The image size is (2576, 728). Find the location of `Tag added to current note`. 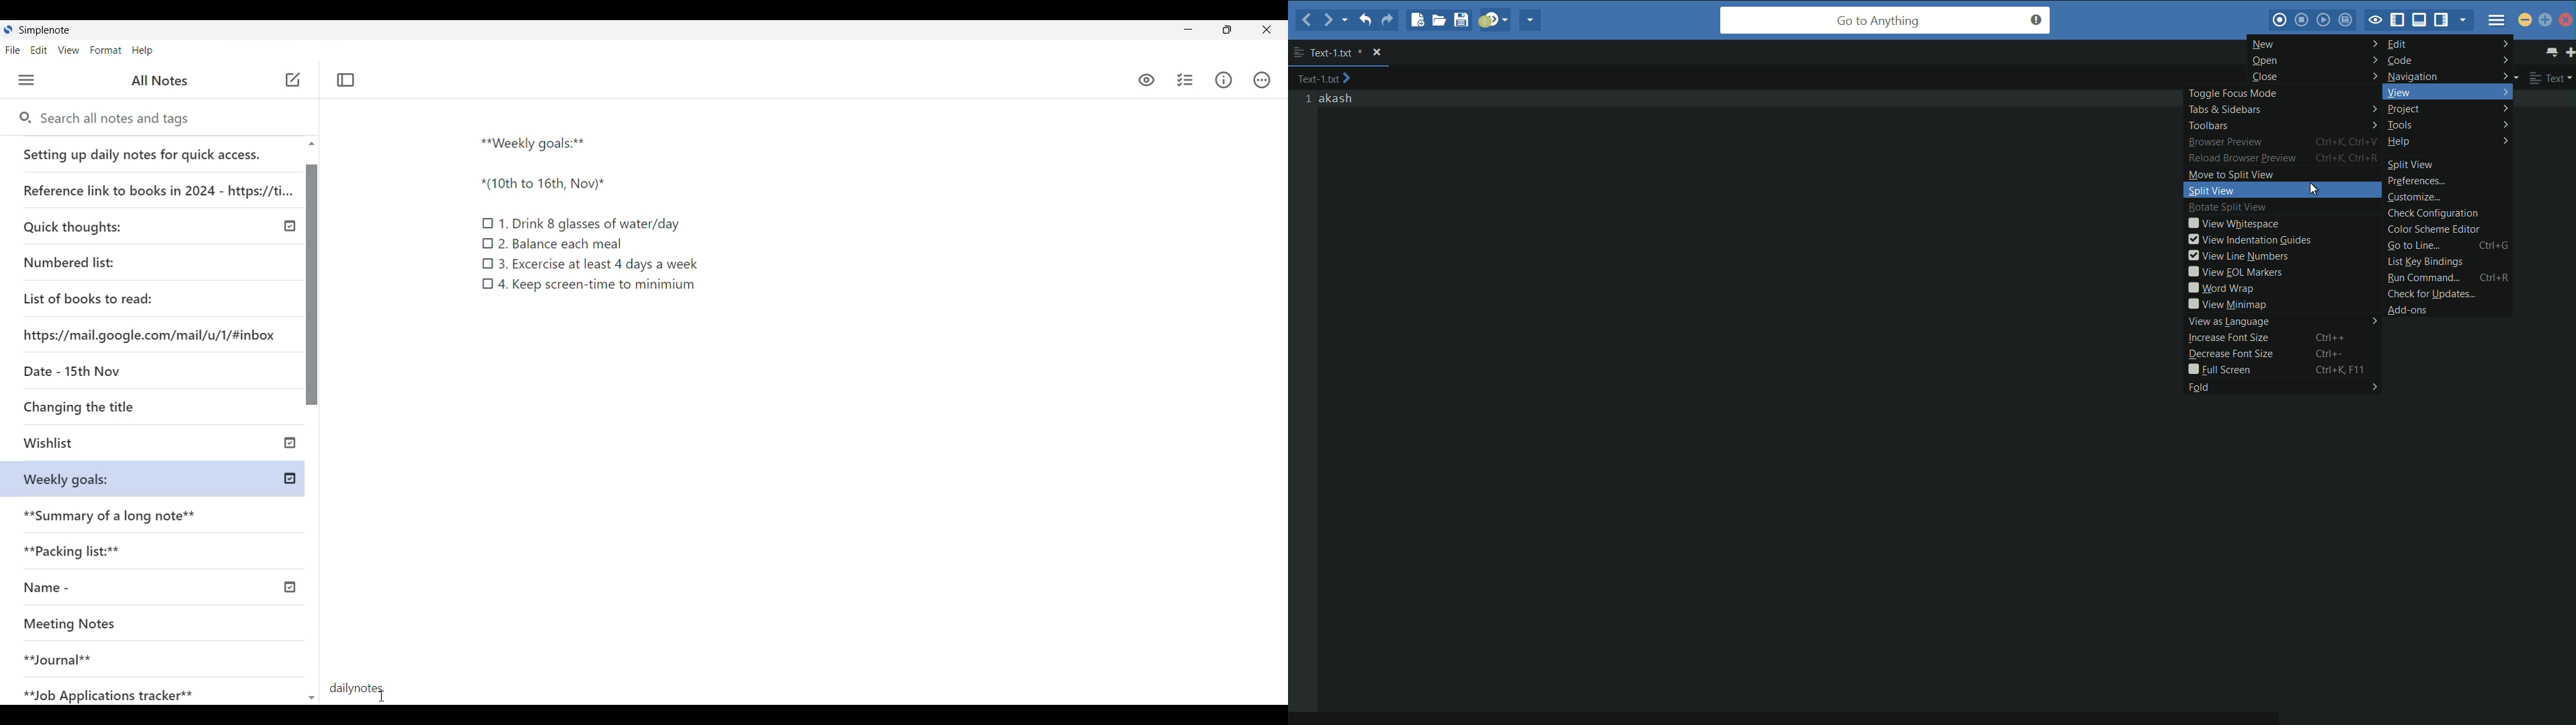

Tag added to current note is located at coordinates (357, 687).